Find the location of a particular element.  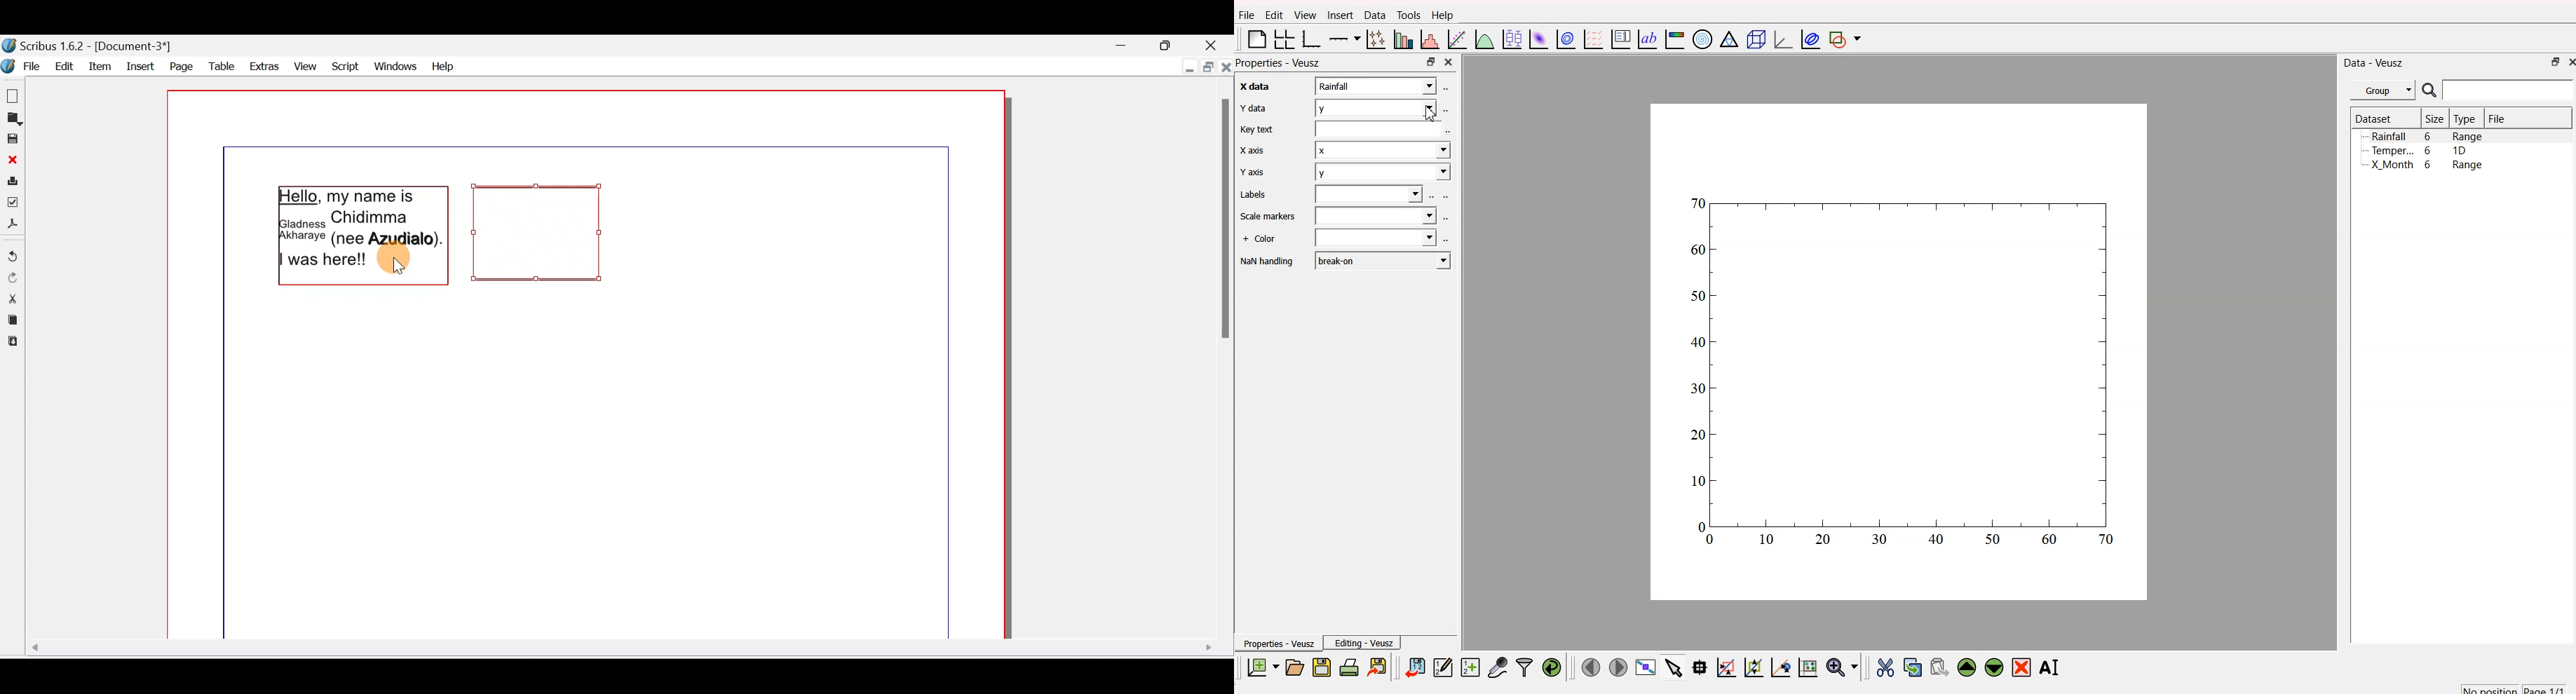

reset graph axes is located at coordinates (1810, 666).